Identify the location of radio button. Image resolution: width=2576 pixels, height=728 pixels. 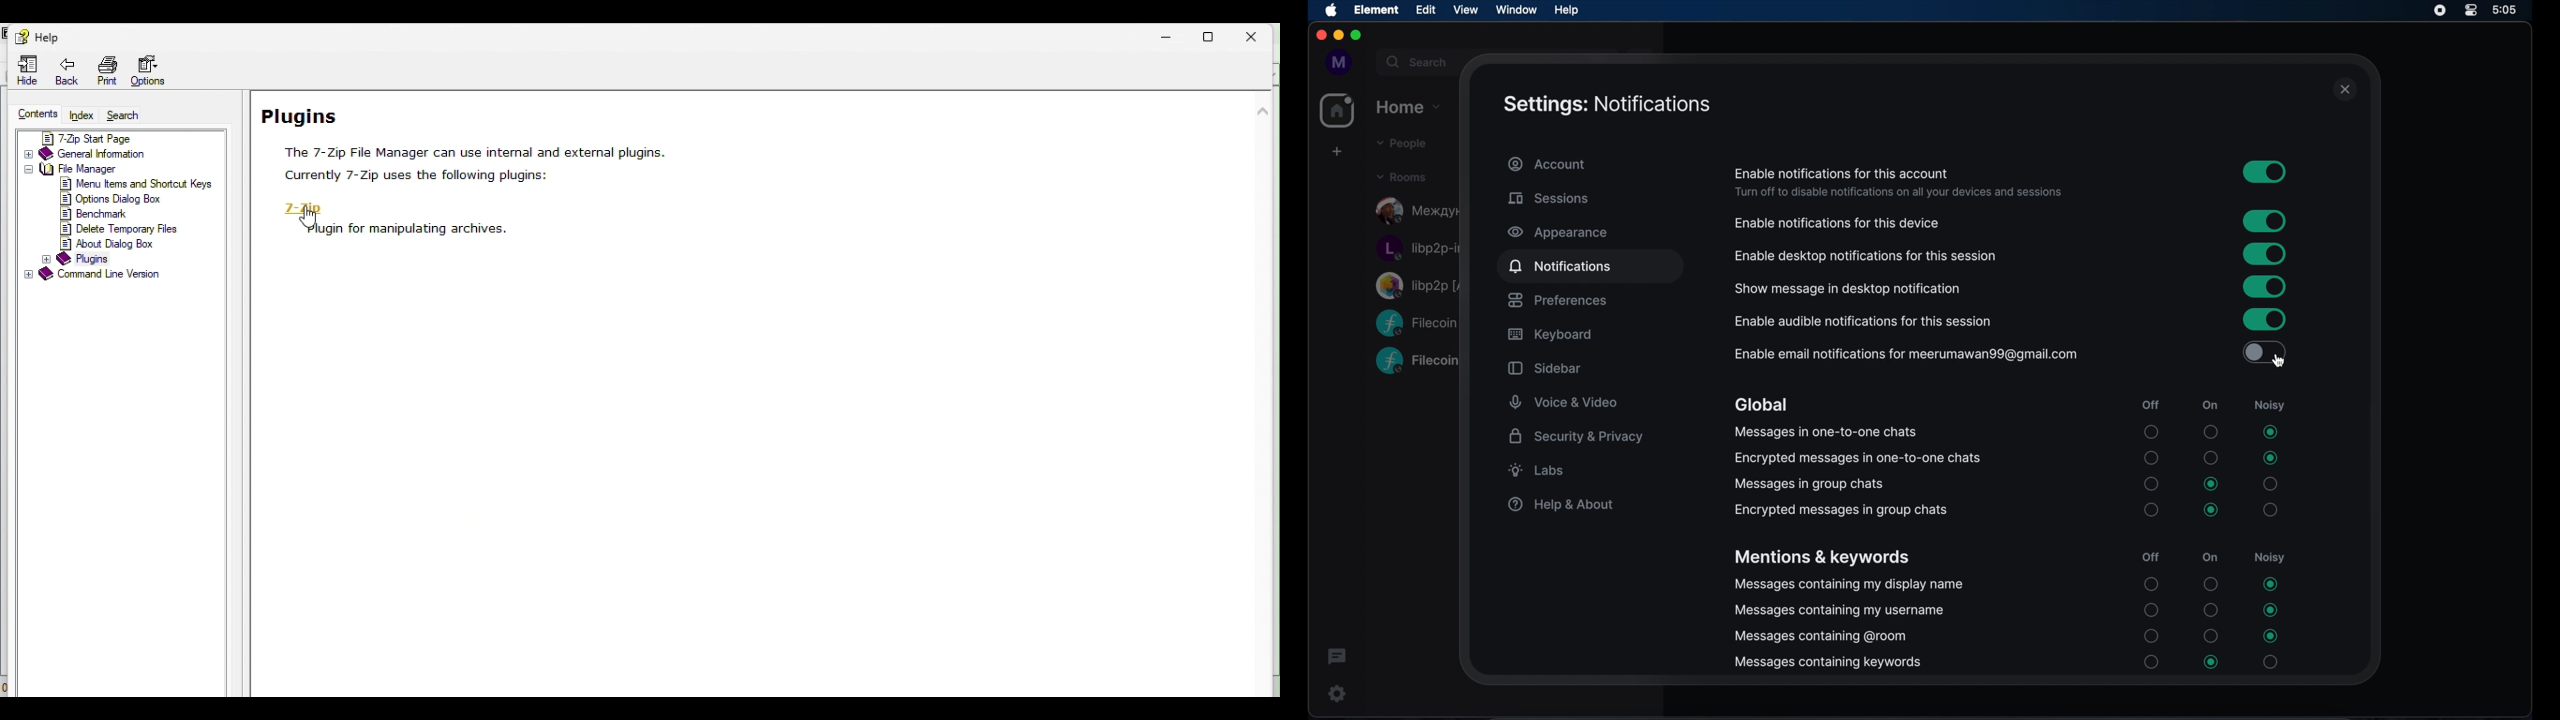
(2152, 432).